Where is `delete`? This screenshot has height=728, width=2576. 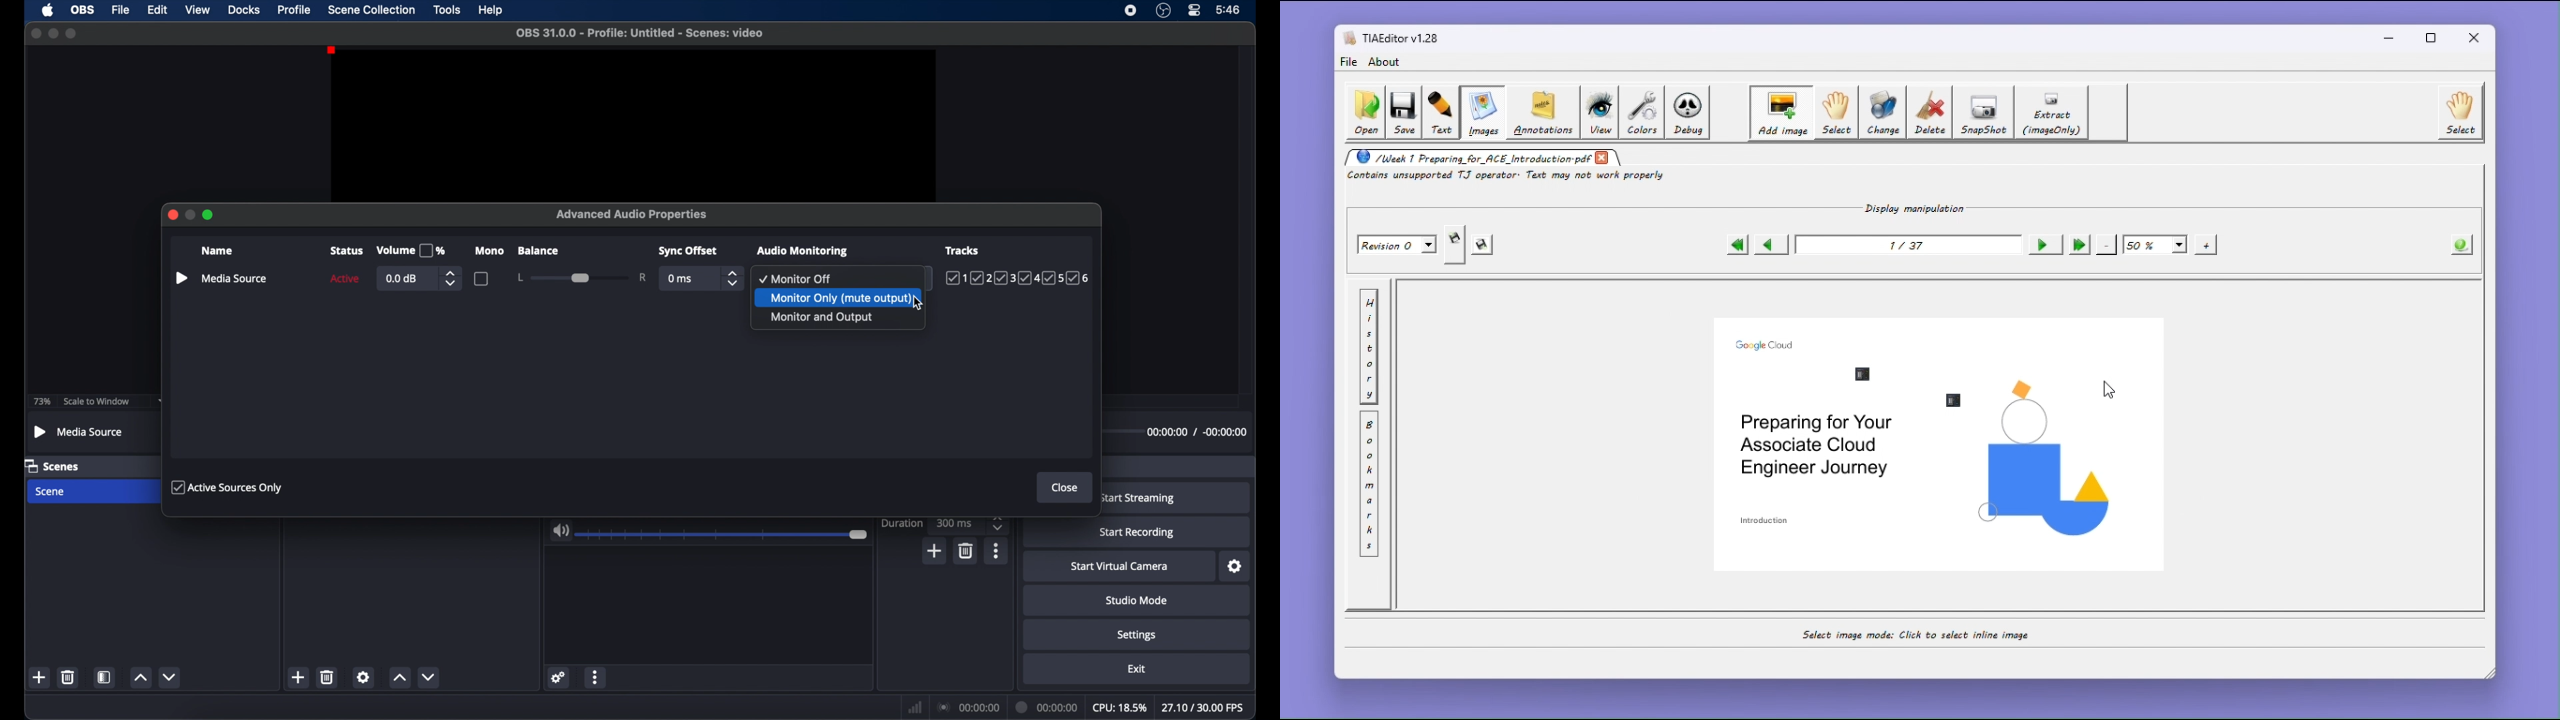 delete is located at coordinates (328, 677).